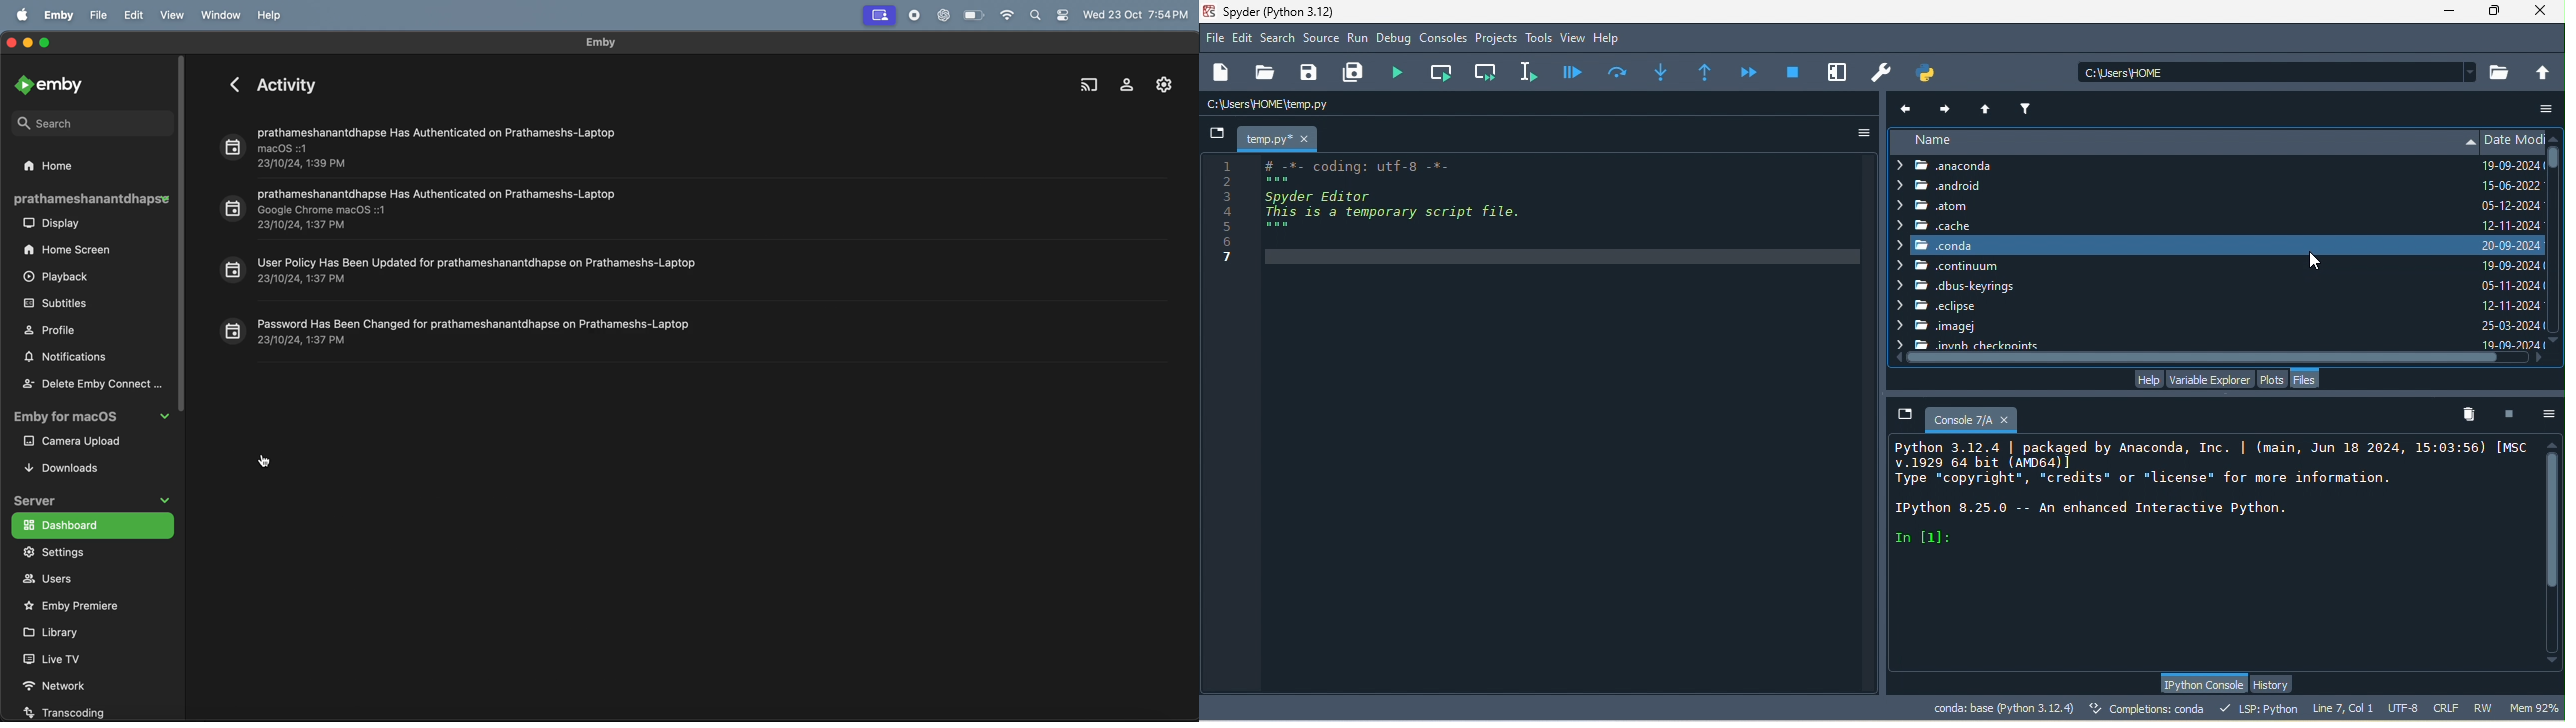  I want to click on atom, so click(1962, 206).